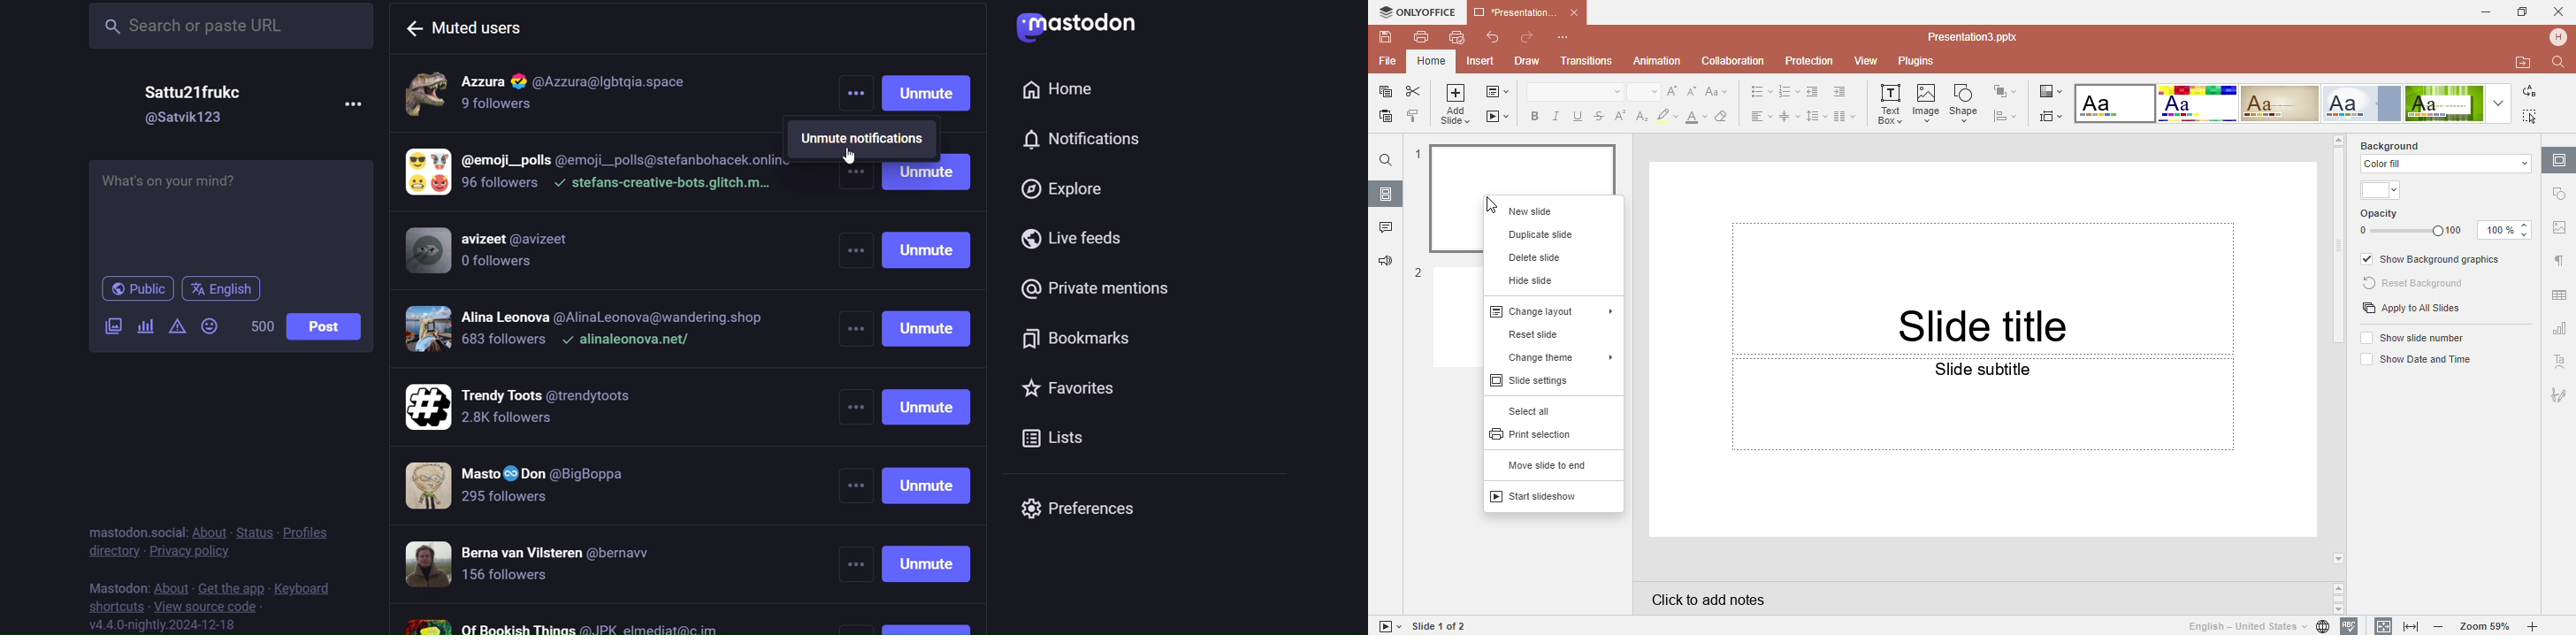 This screenshot has height=644, width=2576. I want to click on Set document language, so click(2258, 626).